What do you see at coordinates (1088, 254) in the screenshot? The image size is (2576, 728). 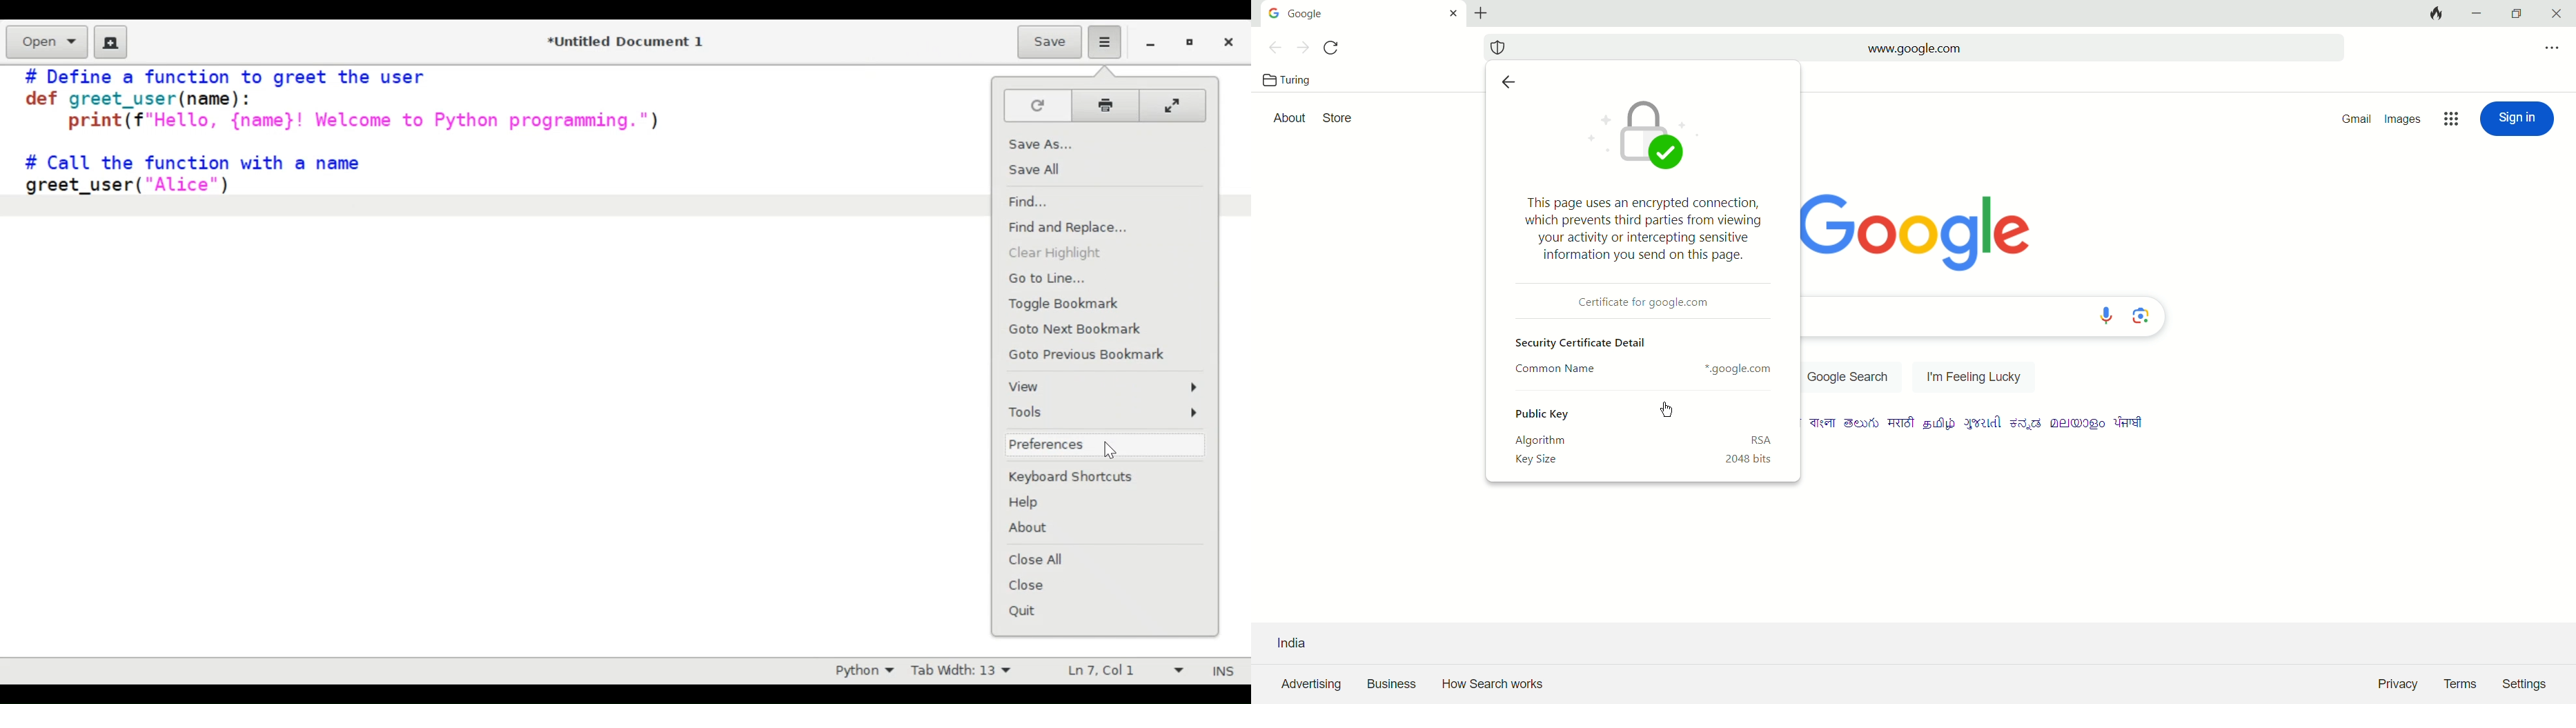 I see `Clear Highlighting` at bounding box center [1088, 254].